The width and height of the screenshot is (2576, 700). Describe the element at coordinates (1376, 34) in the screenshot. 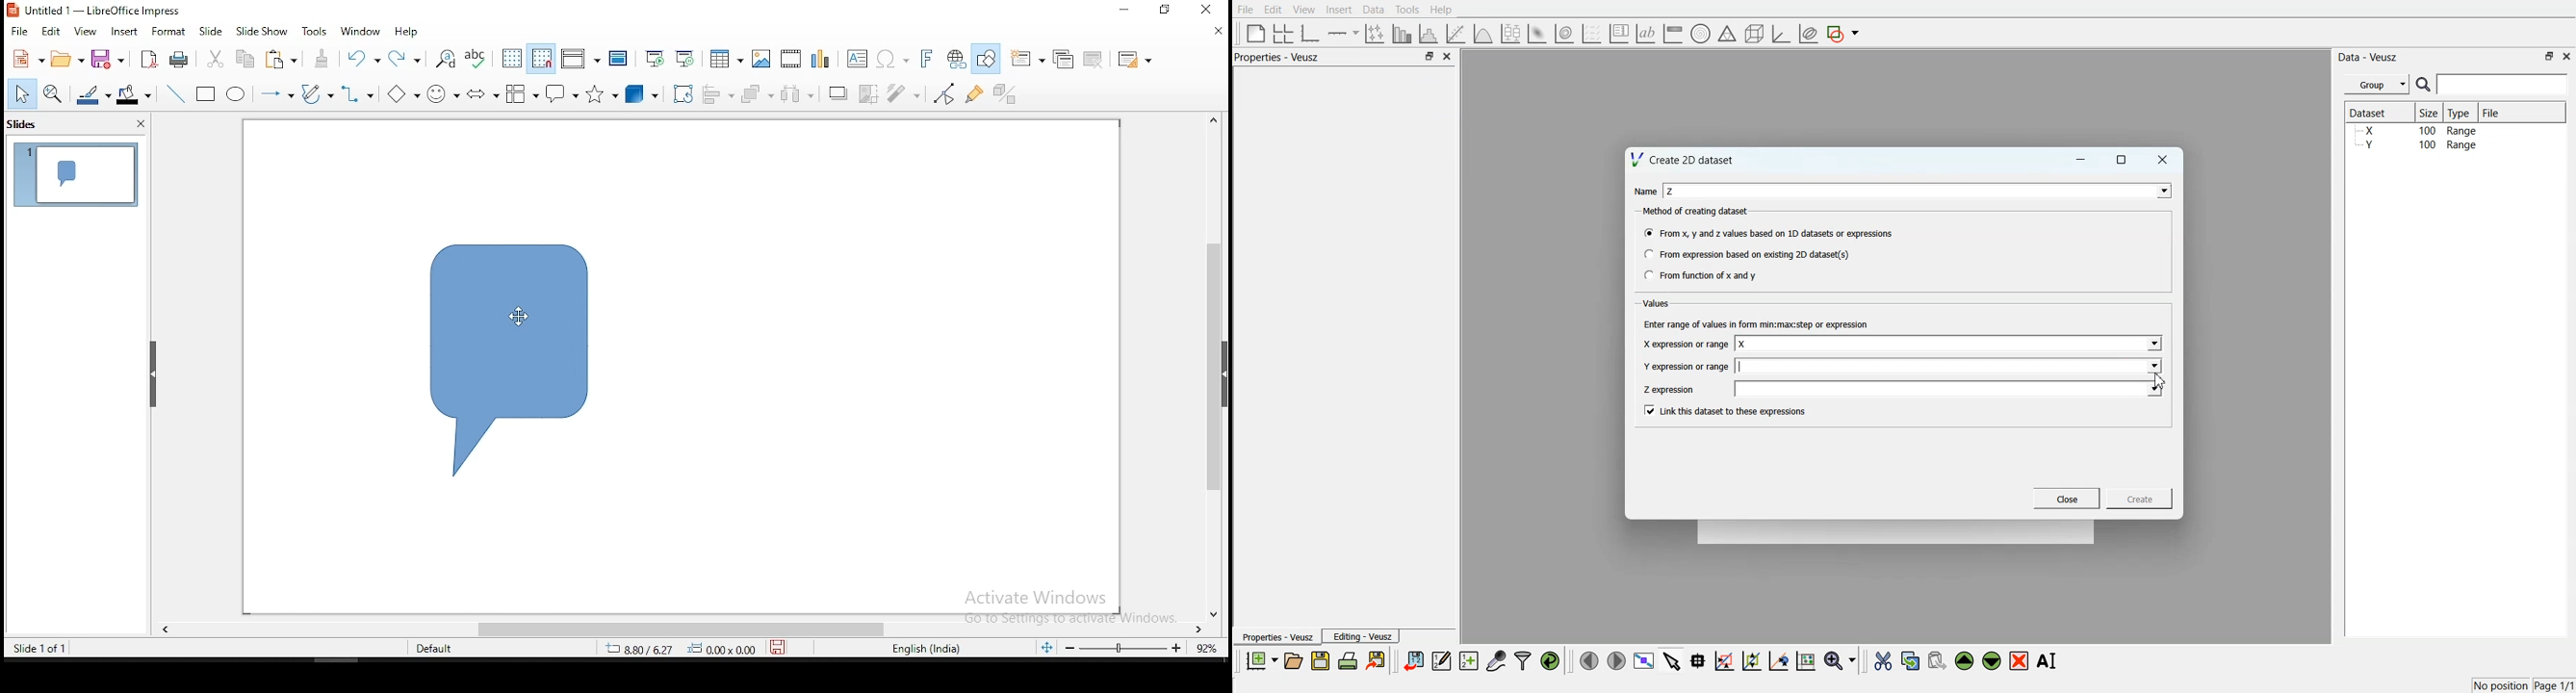

I see `Plot points with lines` at that location.